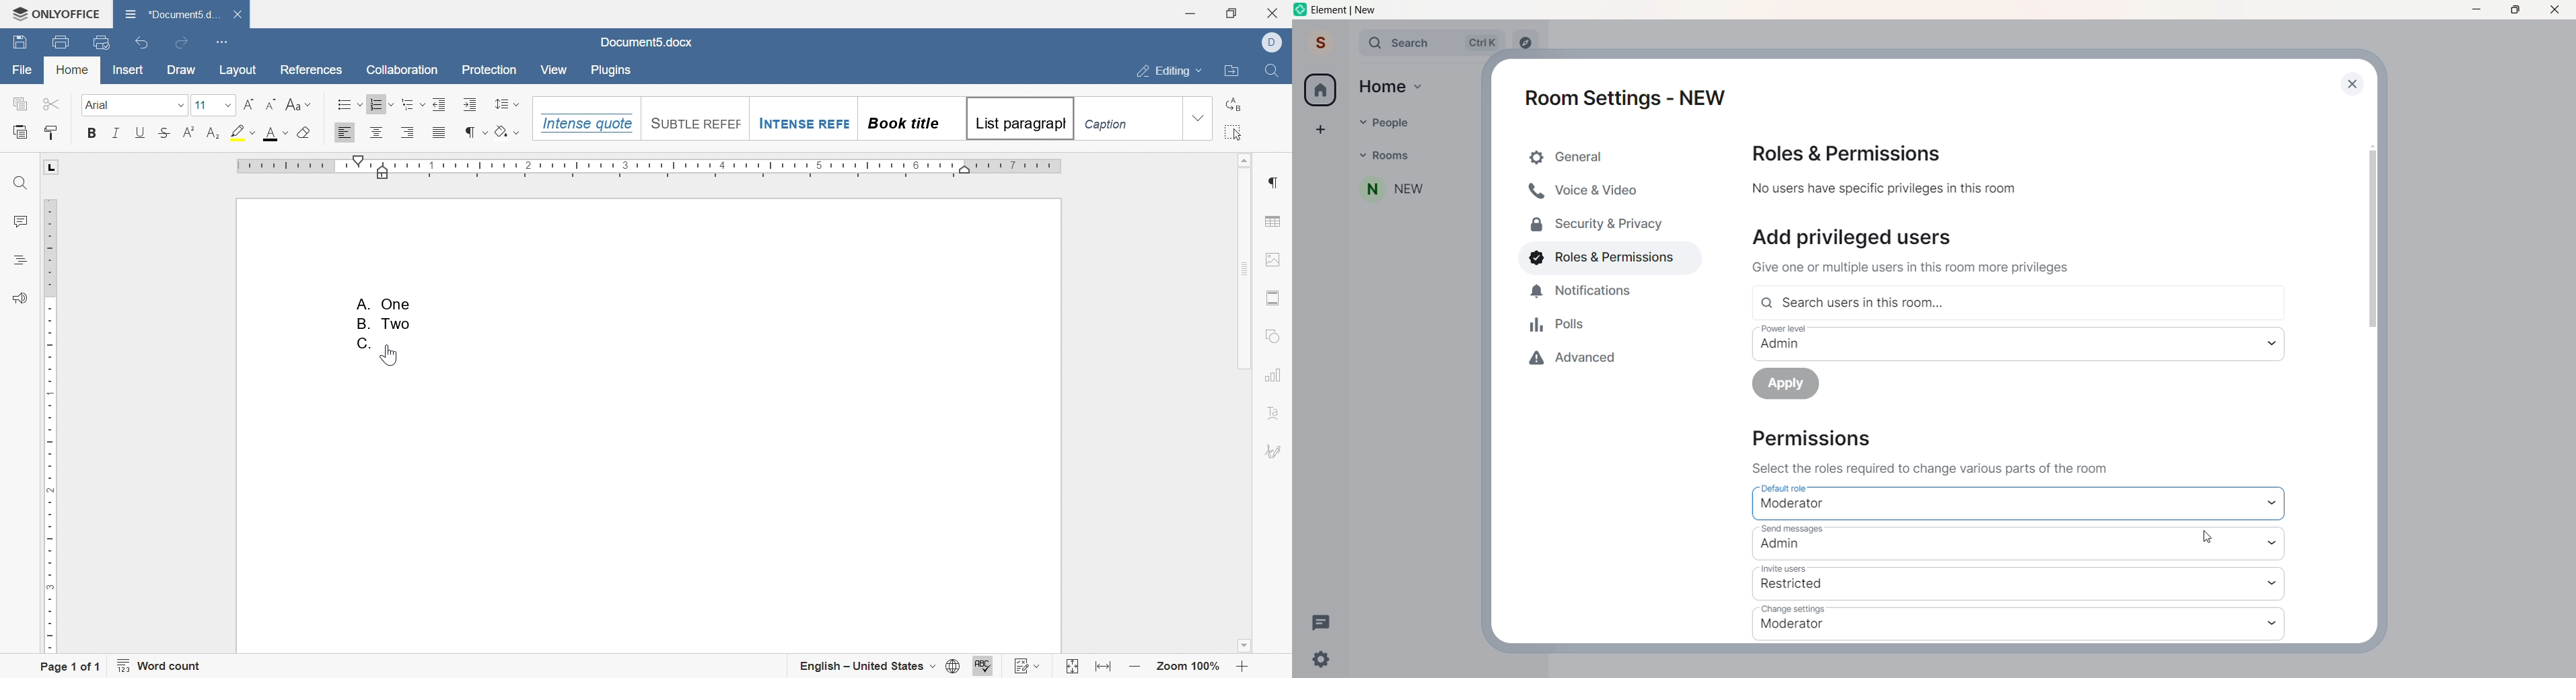 The width and height of the screenshot is (2576, 700). What do you see at coordinates (2558, 9) in the screenshot?
I see `close` at bounding box center [2558, 9].